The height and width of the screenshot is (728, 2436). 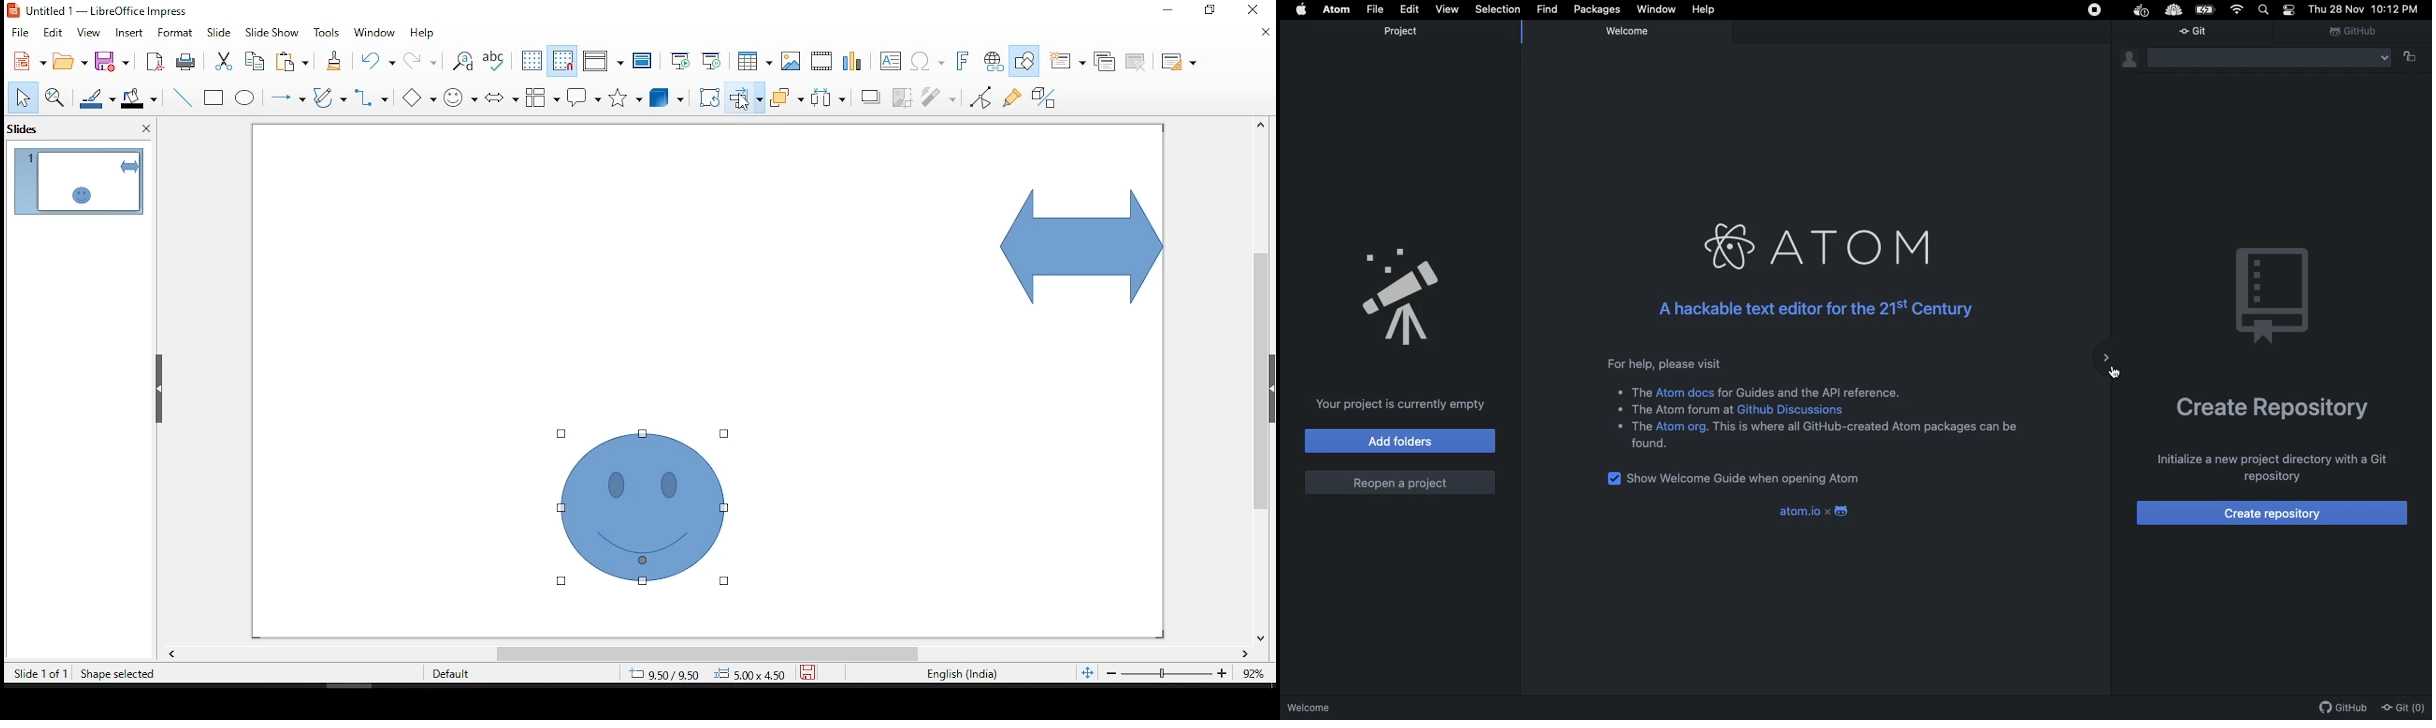 I want to click on filter, so click(x=940, y=97).